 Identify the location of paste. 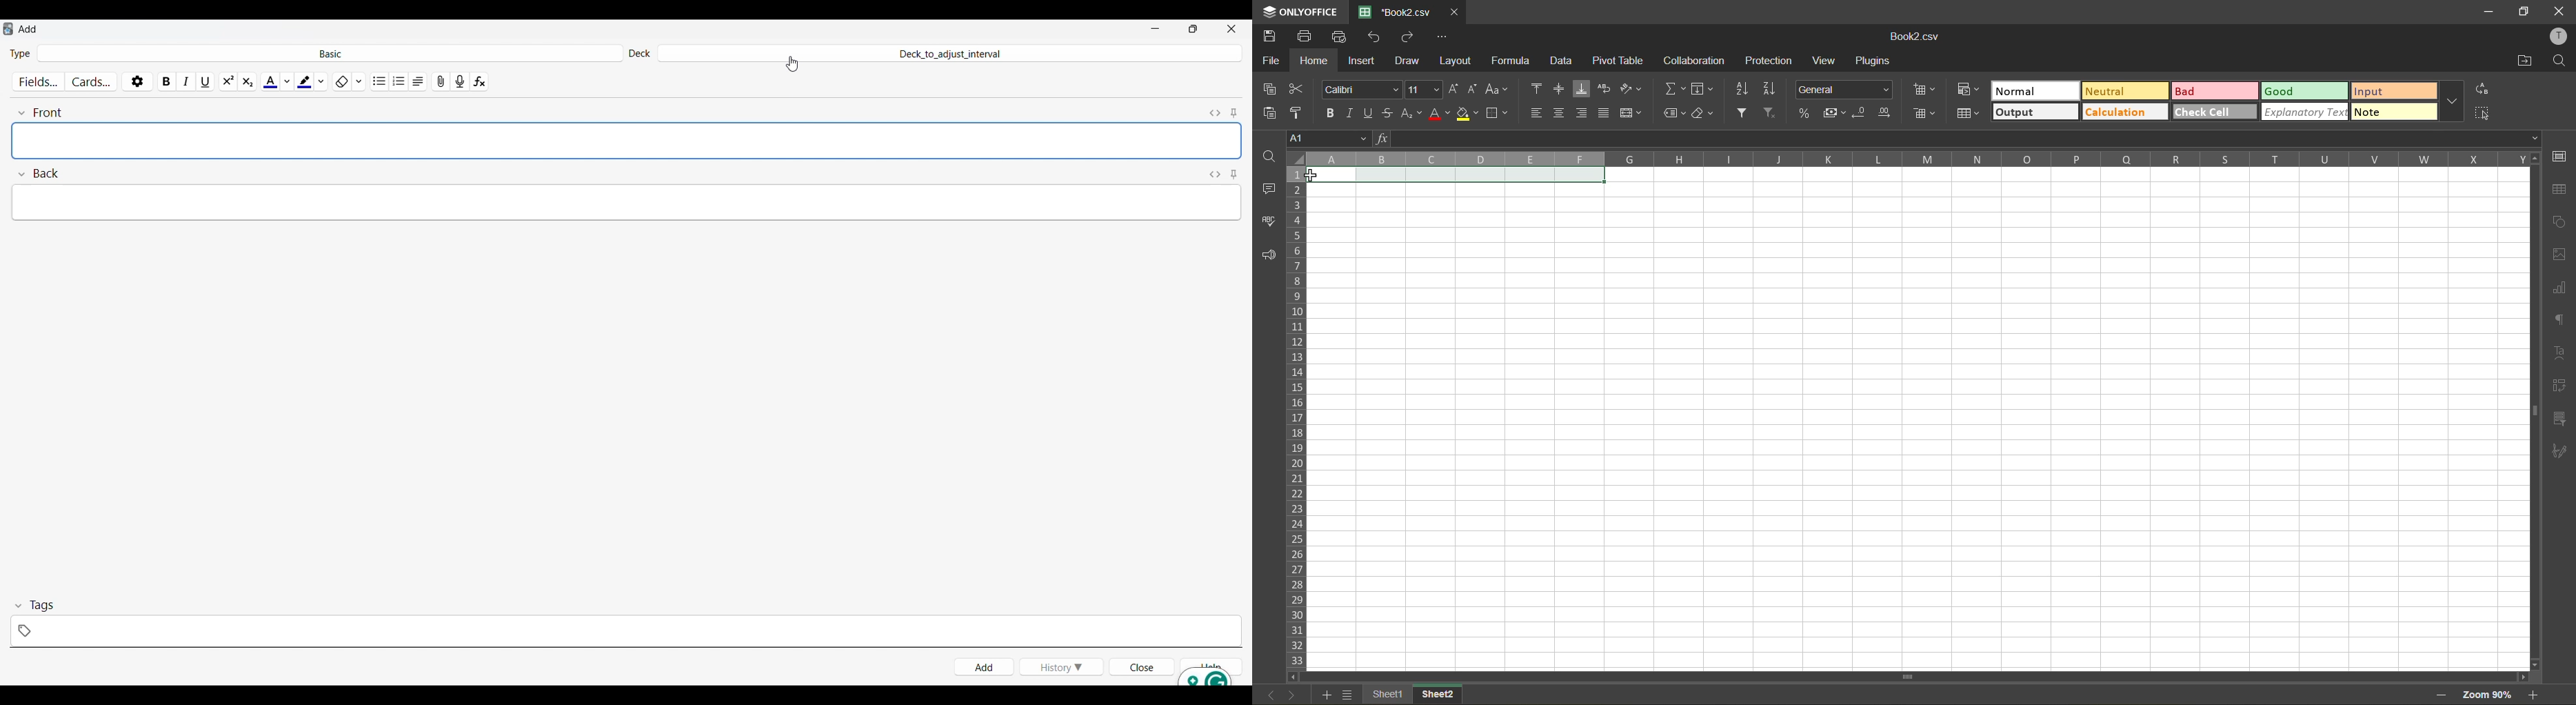
(1269, 112).